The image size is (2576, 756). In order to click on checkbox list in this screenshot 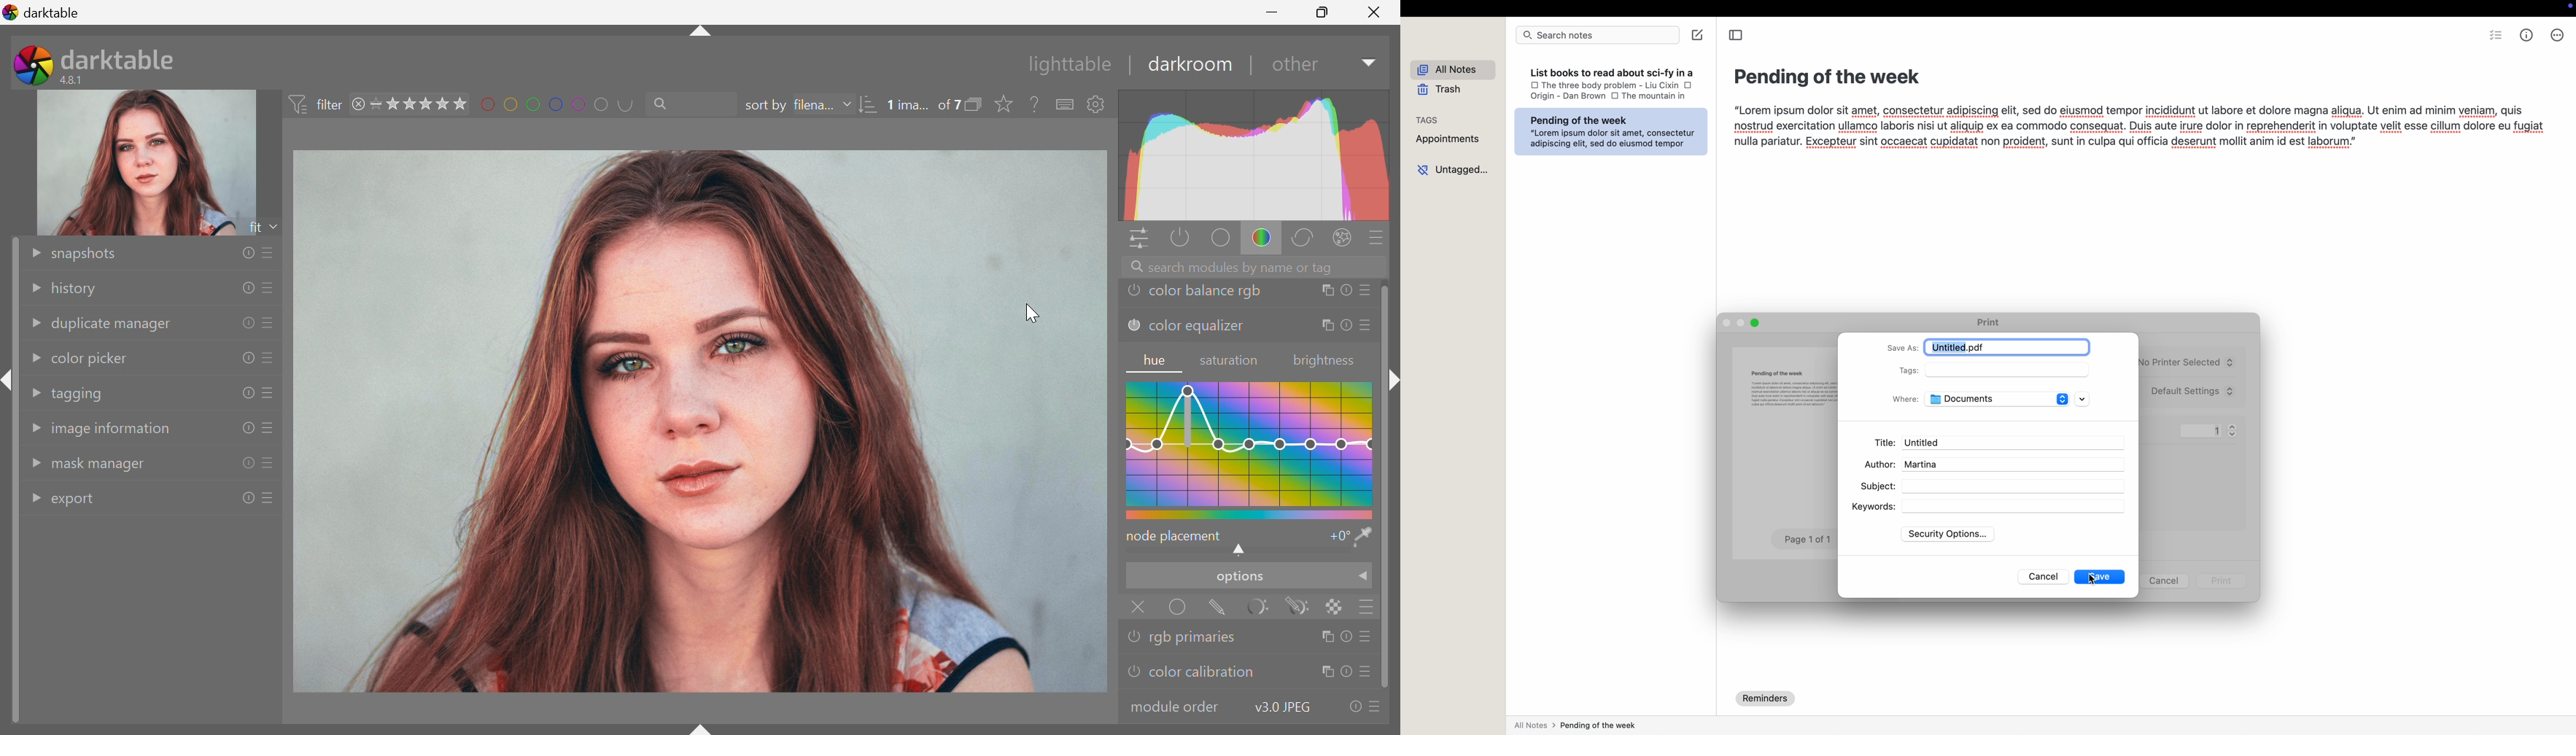, I will do `click(2496, 37)`.